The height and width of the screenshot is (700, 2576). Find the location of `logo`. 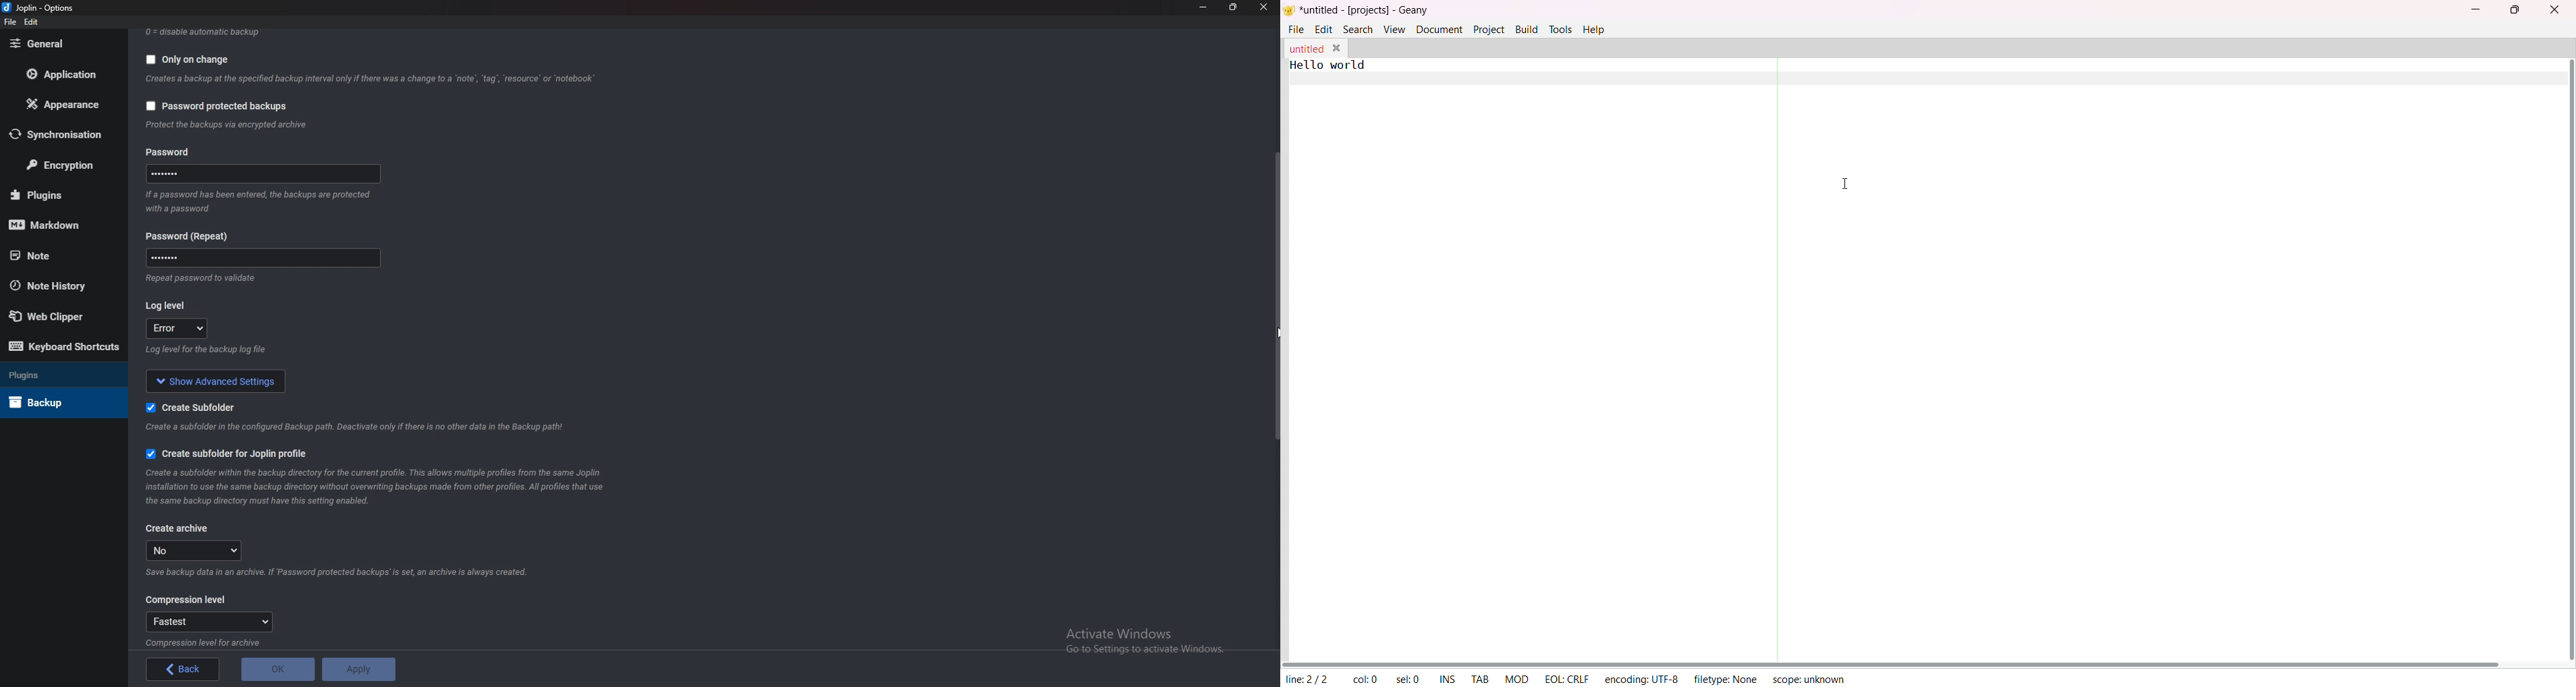

logo is located at coordinates (1289, 11).